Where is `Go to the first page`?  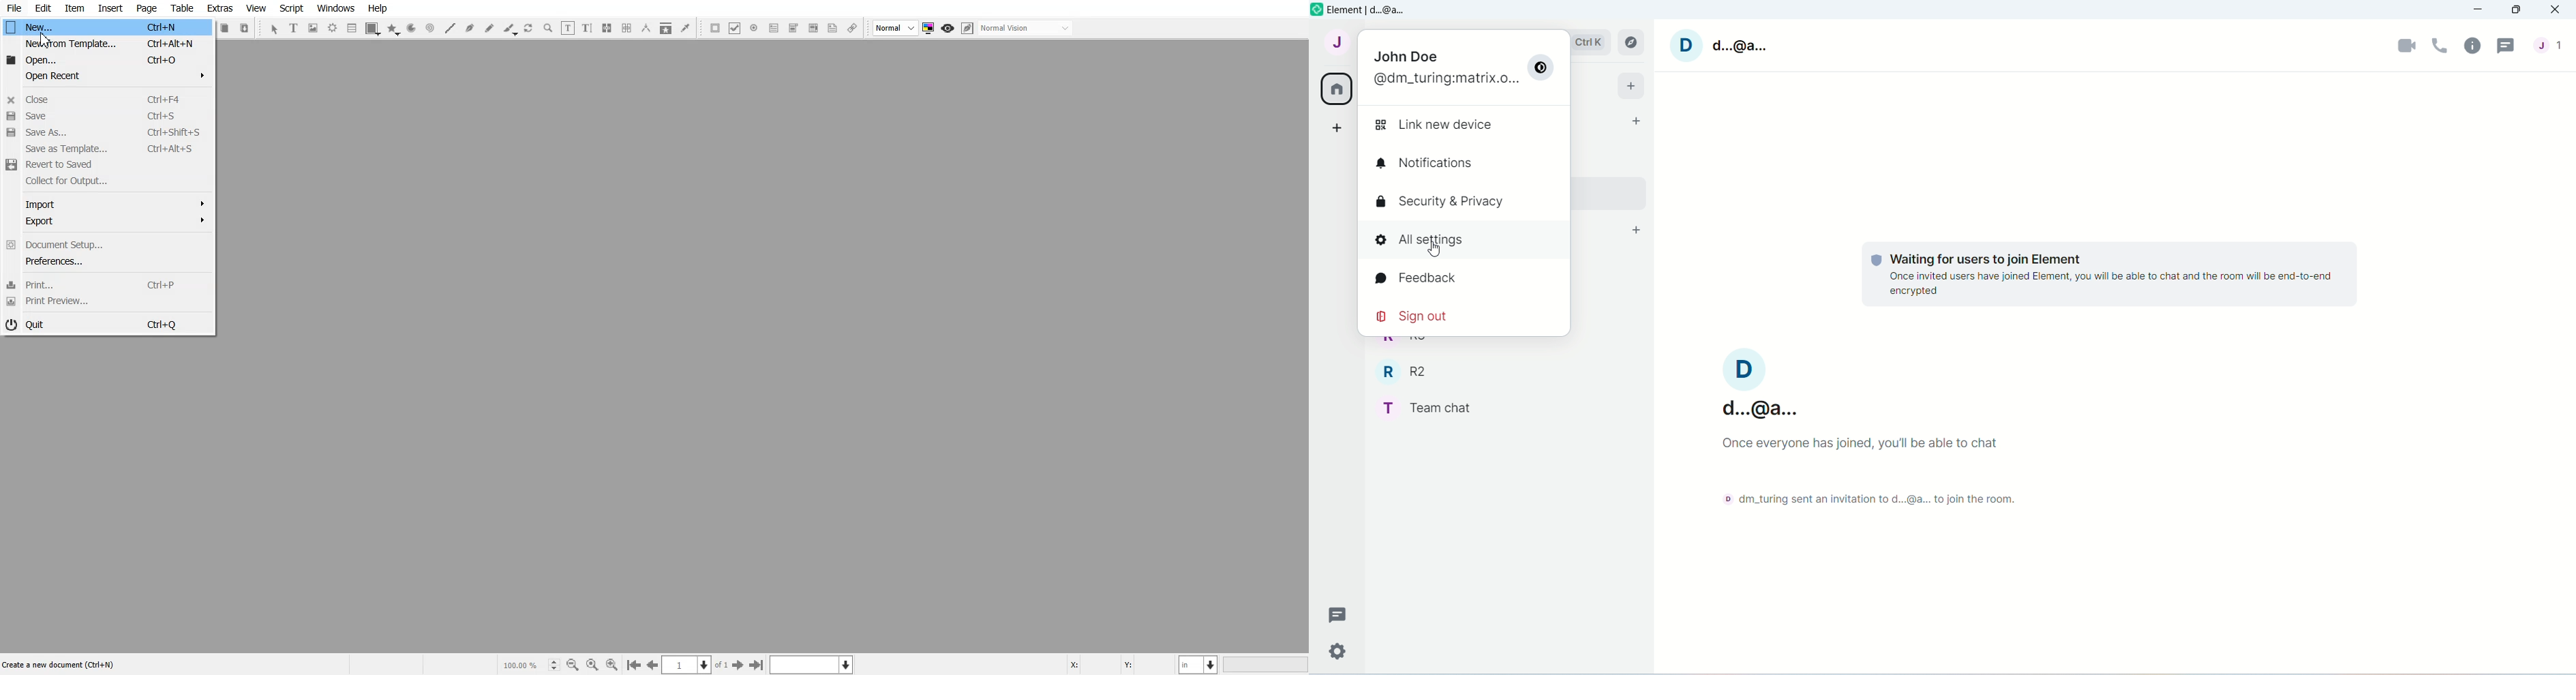
Go to the first page is located at coordinates (758, 665).